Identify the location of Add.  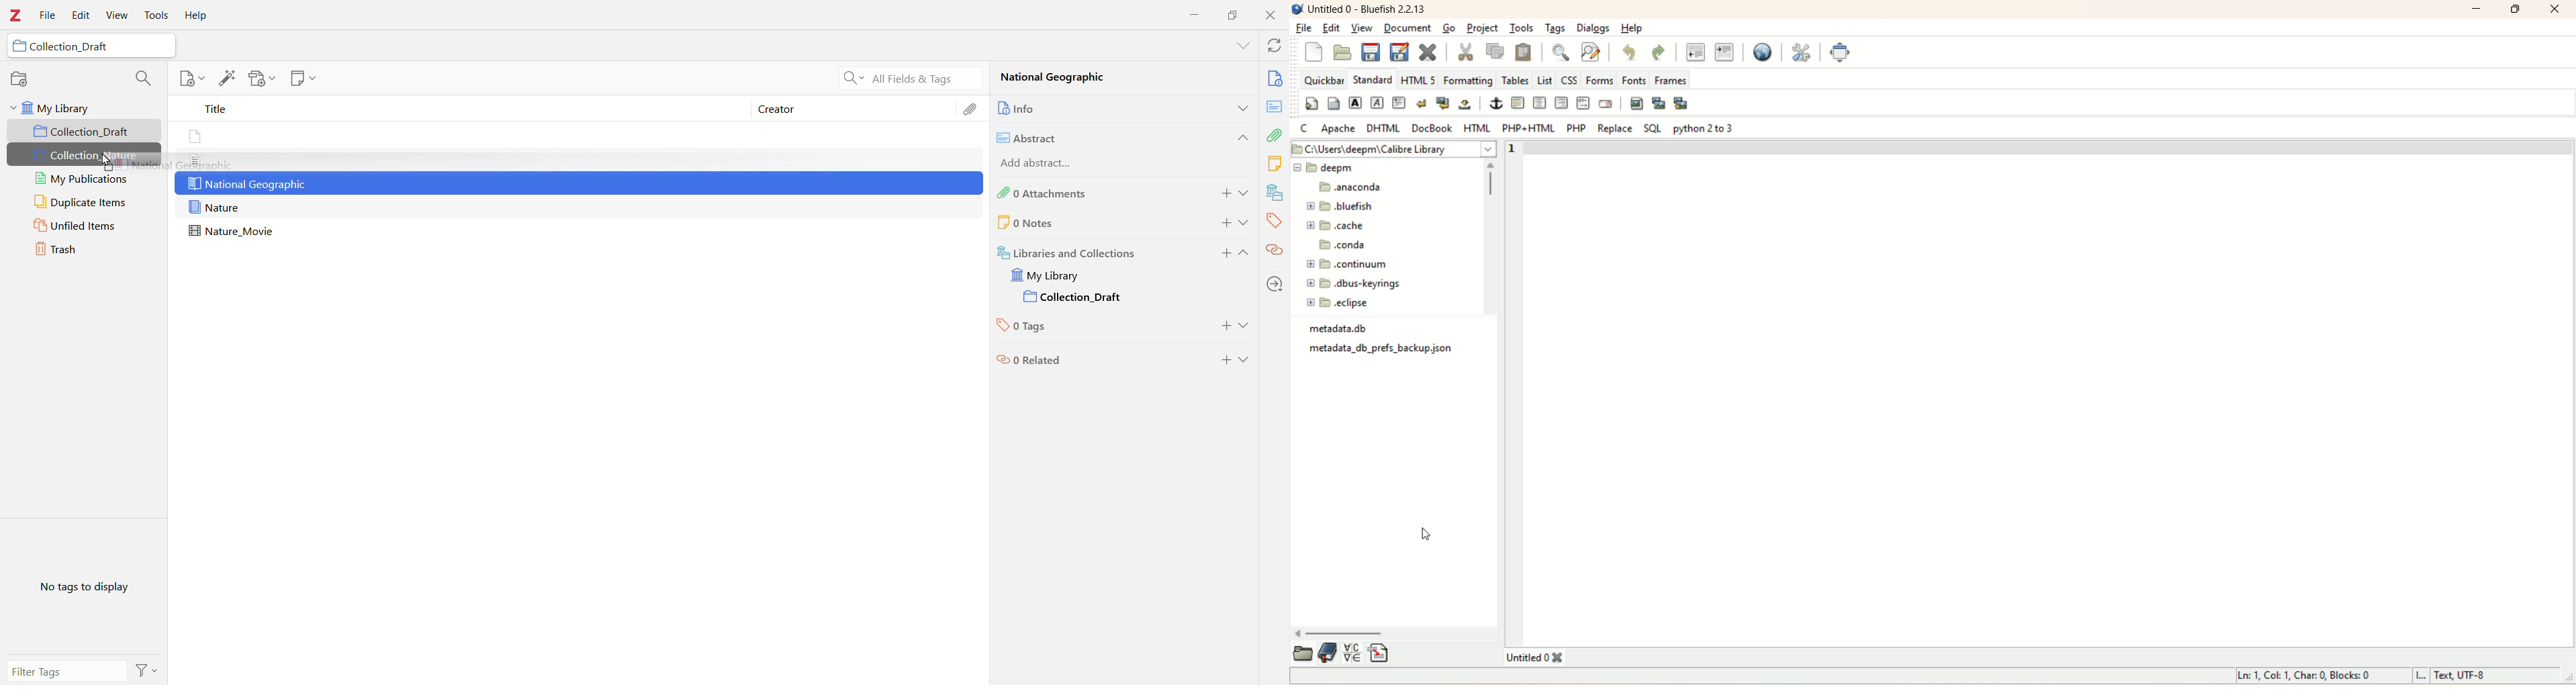
(1222, 223).